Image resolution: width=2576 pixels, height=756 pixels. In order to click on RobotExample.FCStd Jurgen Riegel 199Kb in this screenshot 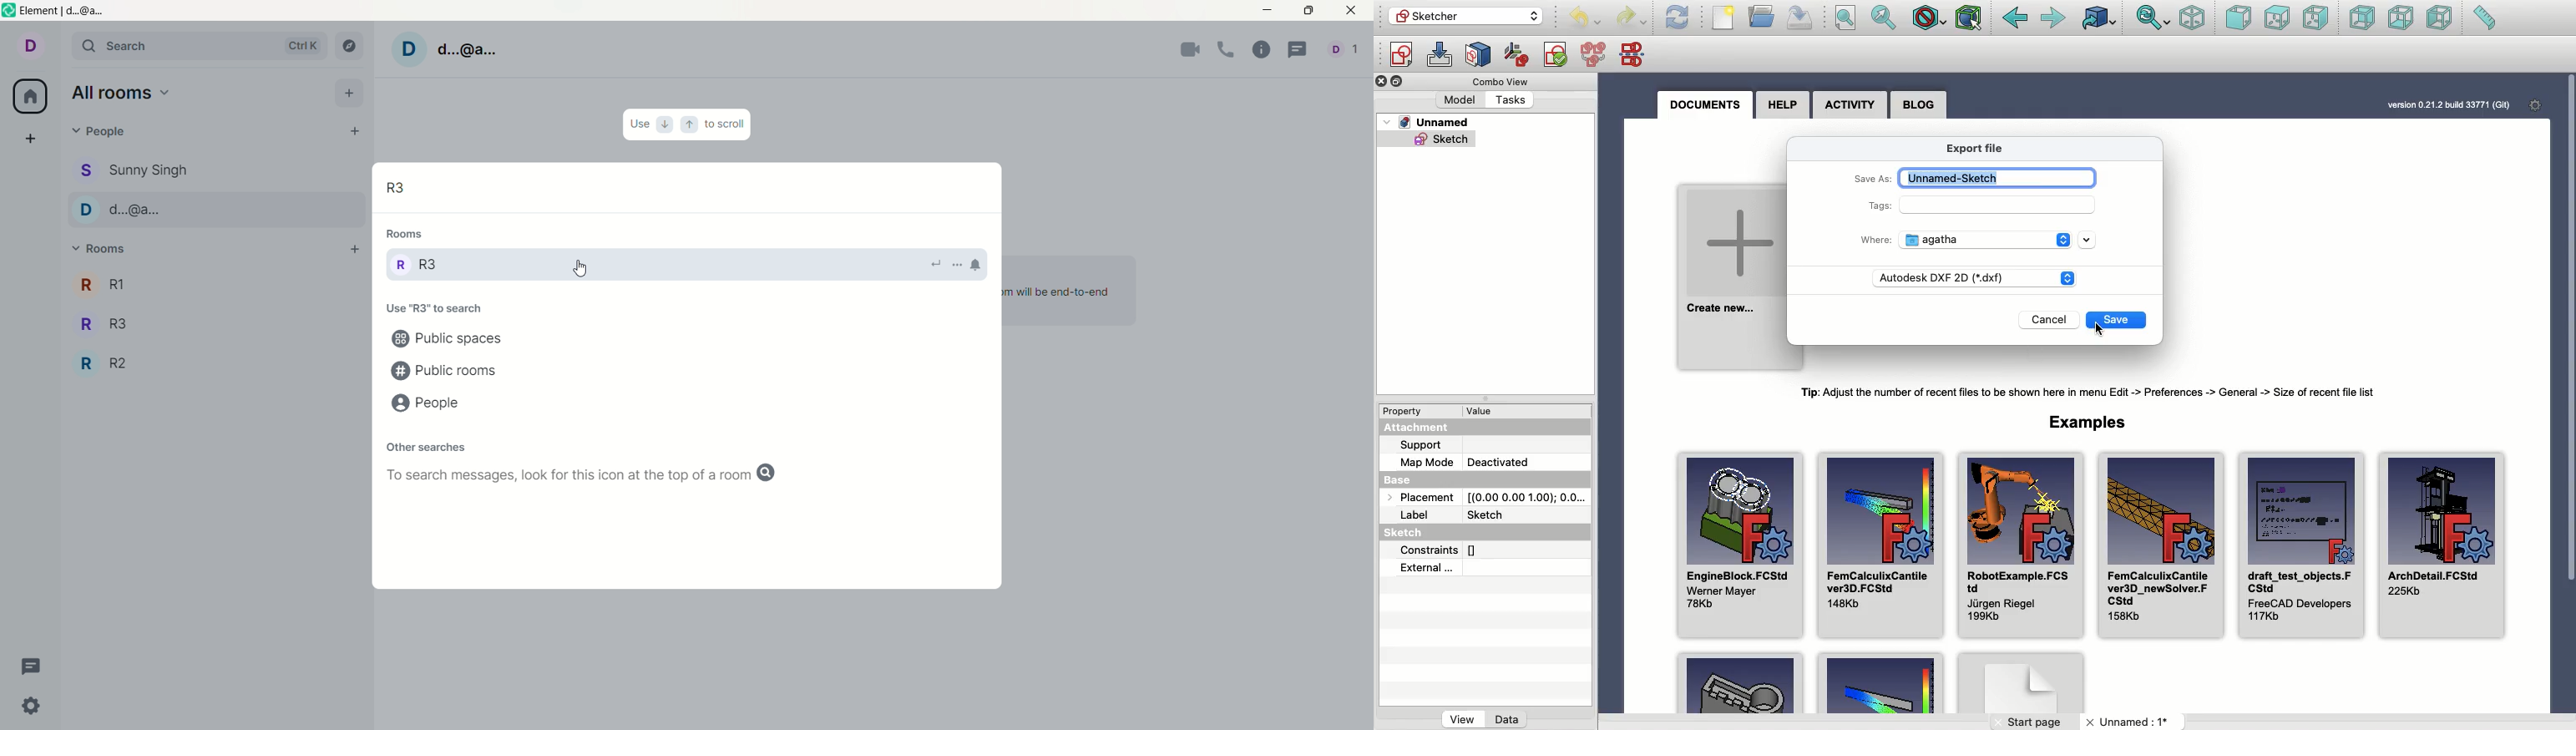, I will do `click(2020, 544)`.